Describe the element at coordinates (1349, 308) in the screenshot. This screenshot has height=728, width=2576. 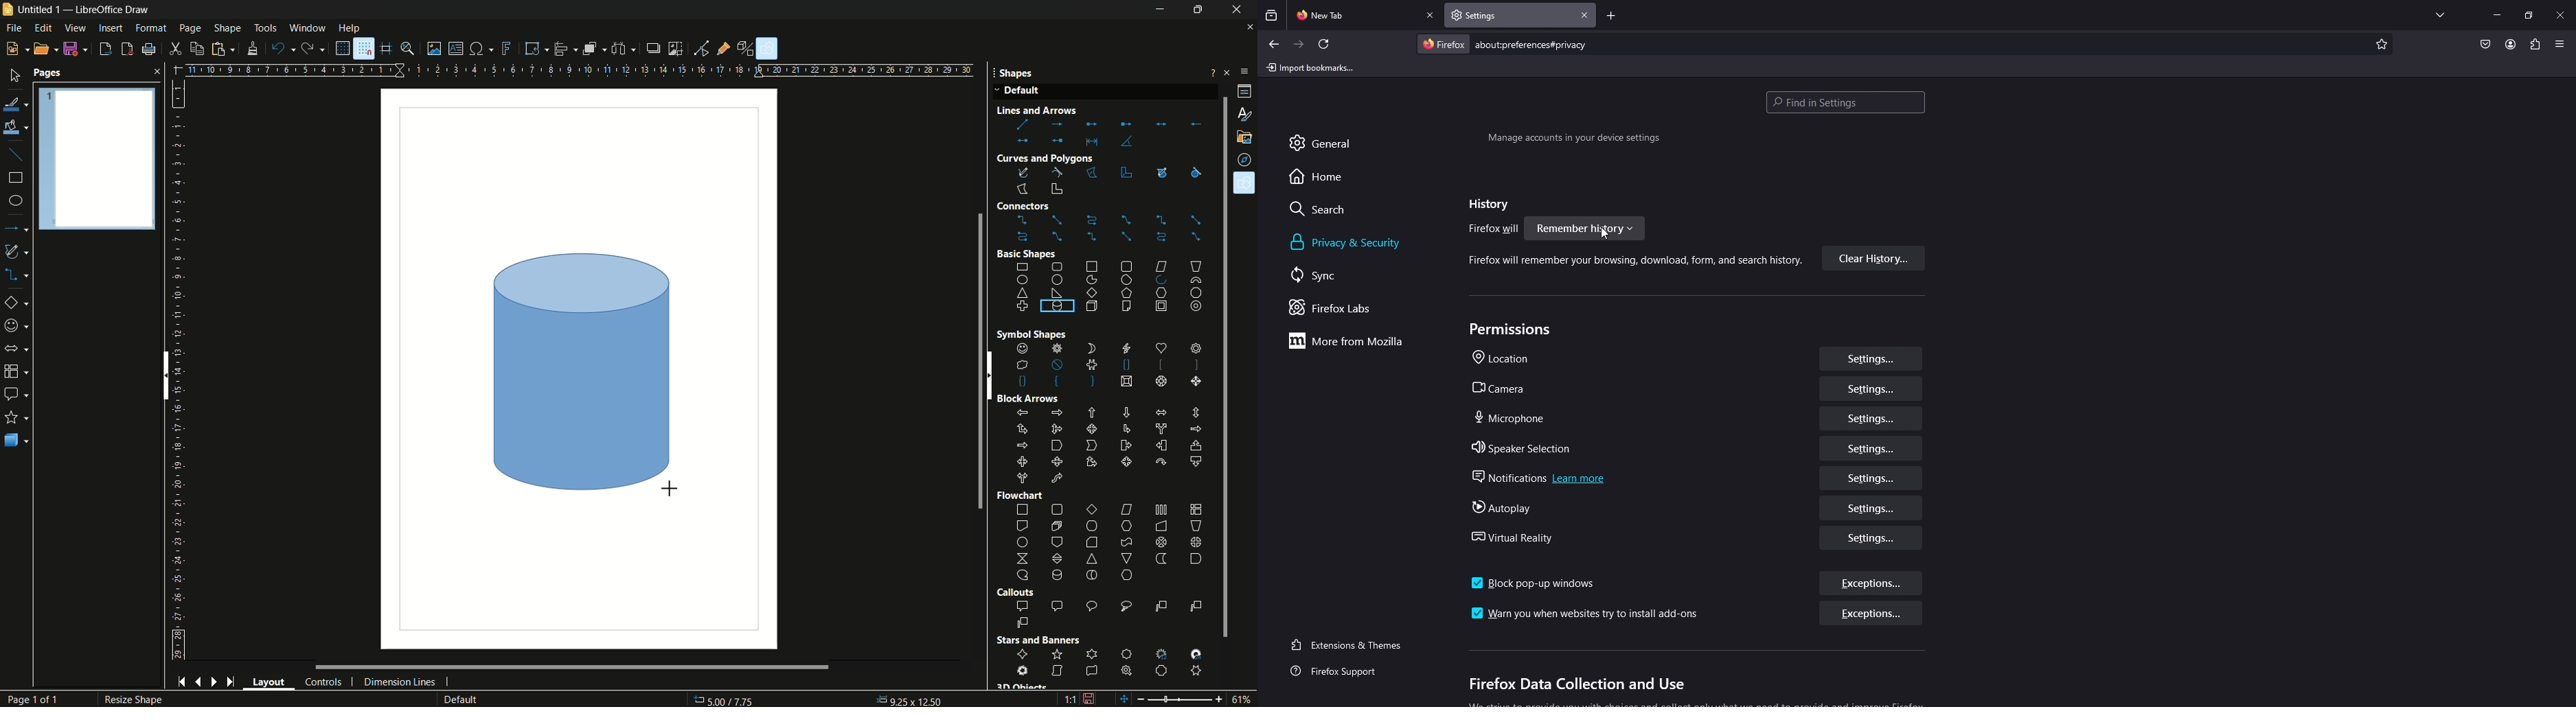
I see `firefox labs` at that location.